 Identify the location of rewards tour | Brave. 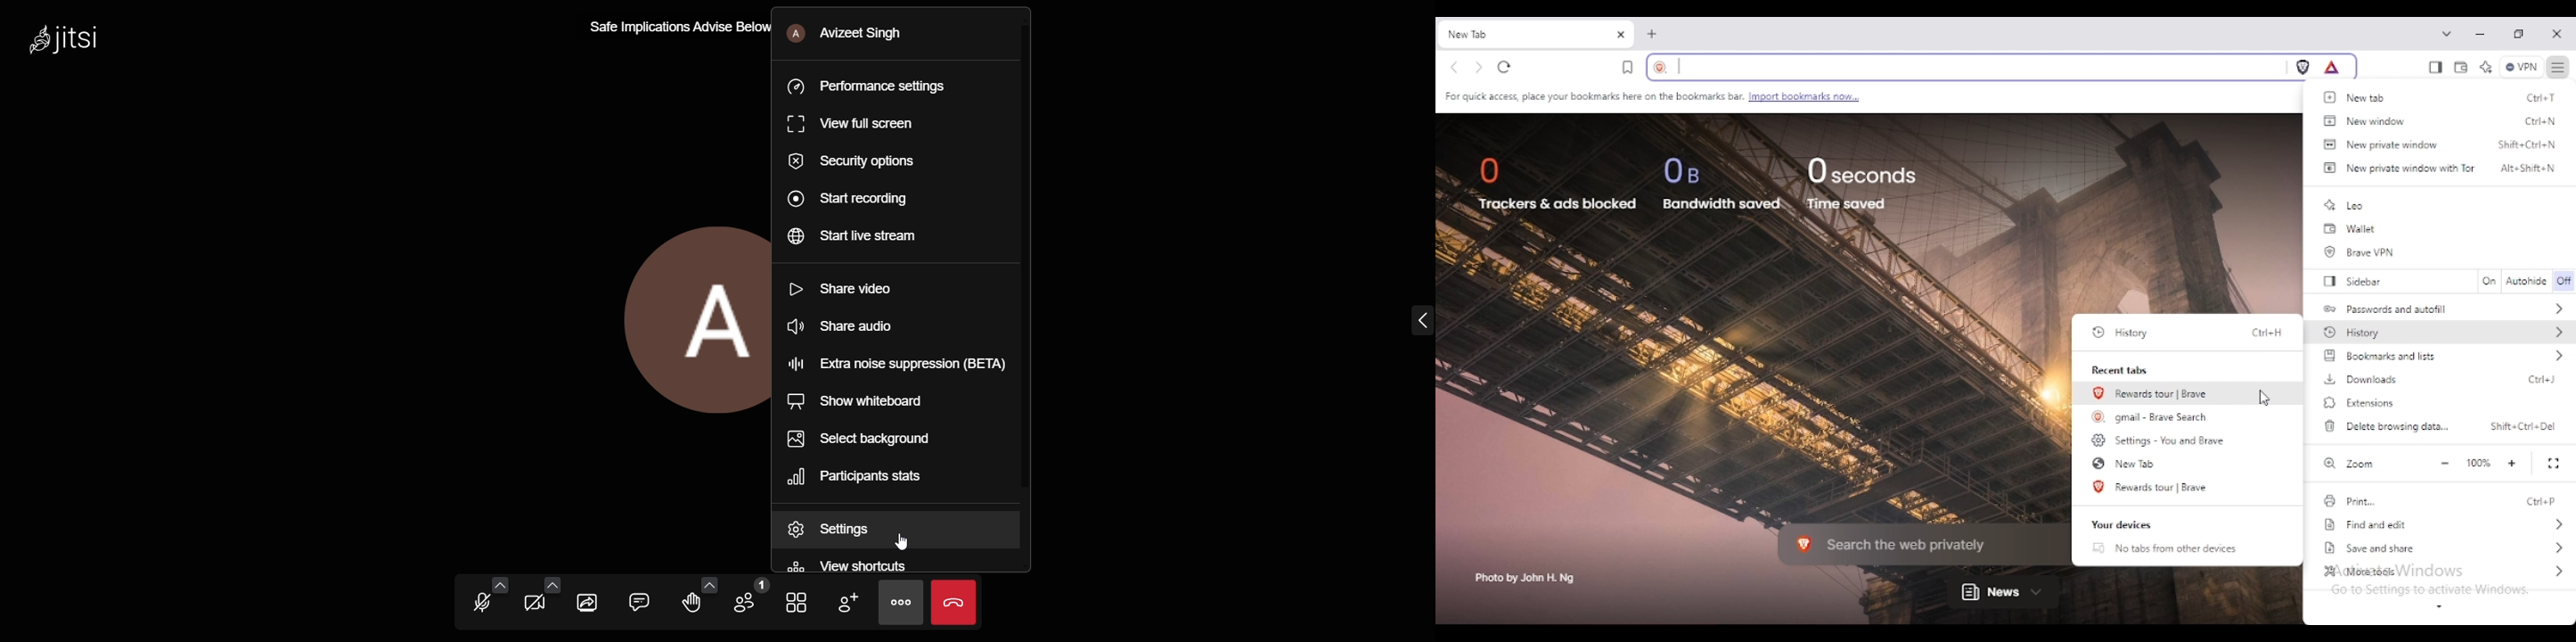
(2152, 393).